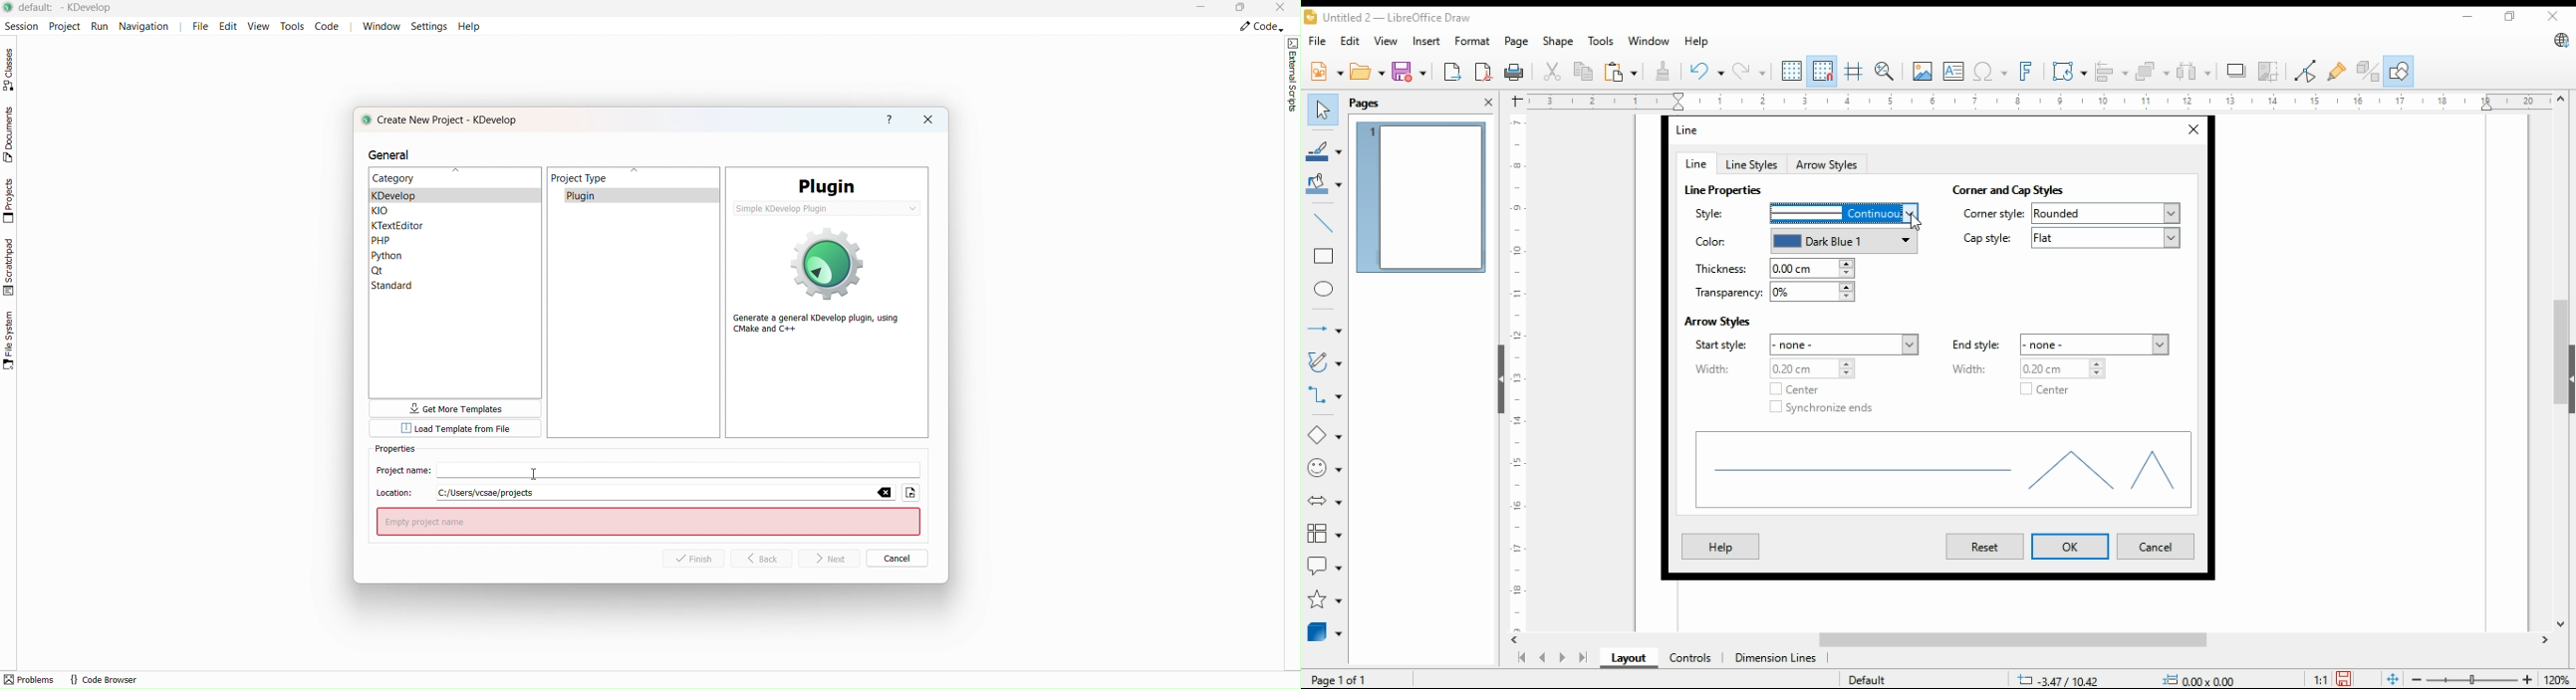 The width and height of the screenshot is (2576, 700). Describe the element at coordinates (1648, 41) in the screenshot. I see `window` at that location.